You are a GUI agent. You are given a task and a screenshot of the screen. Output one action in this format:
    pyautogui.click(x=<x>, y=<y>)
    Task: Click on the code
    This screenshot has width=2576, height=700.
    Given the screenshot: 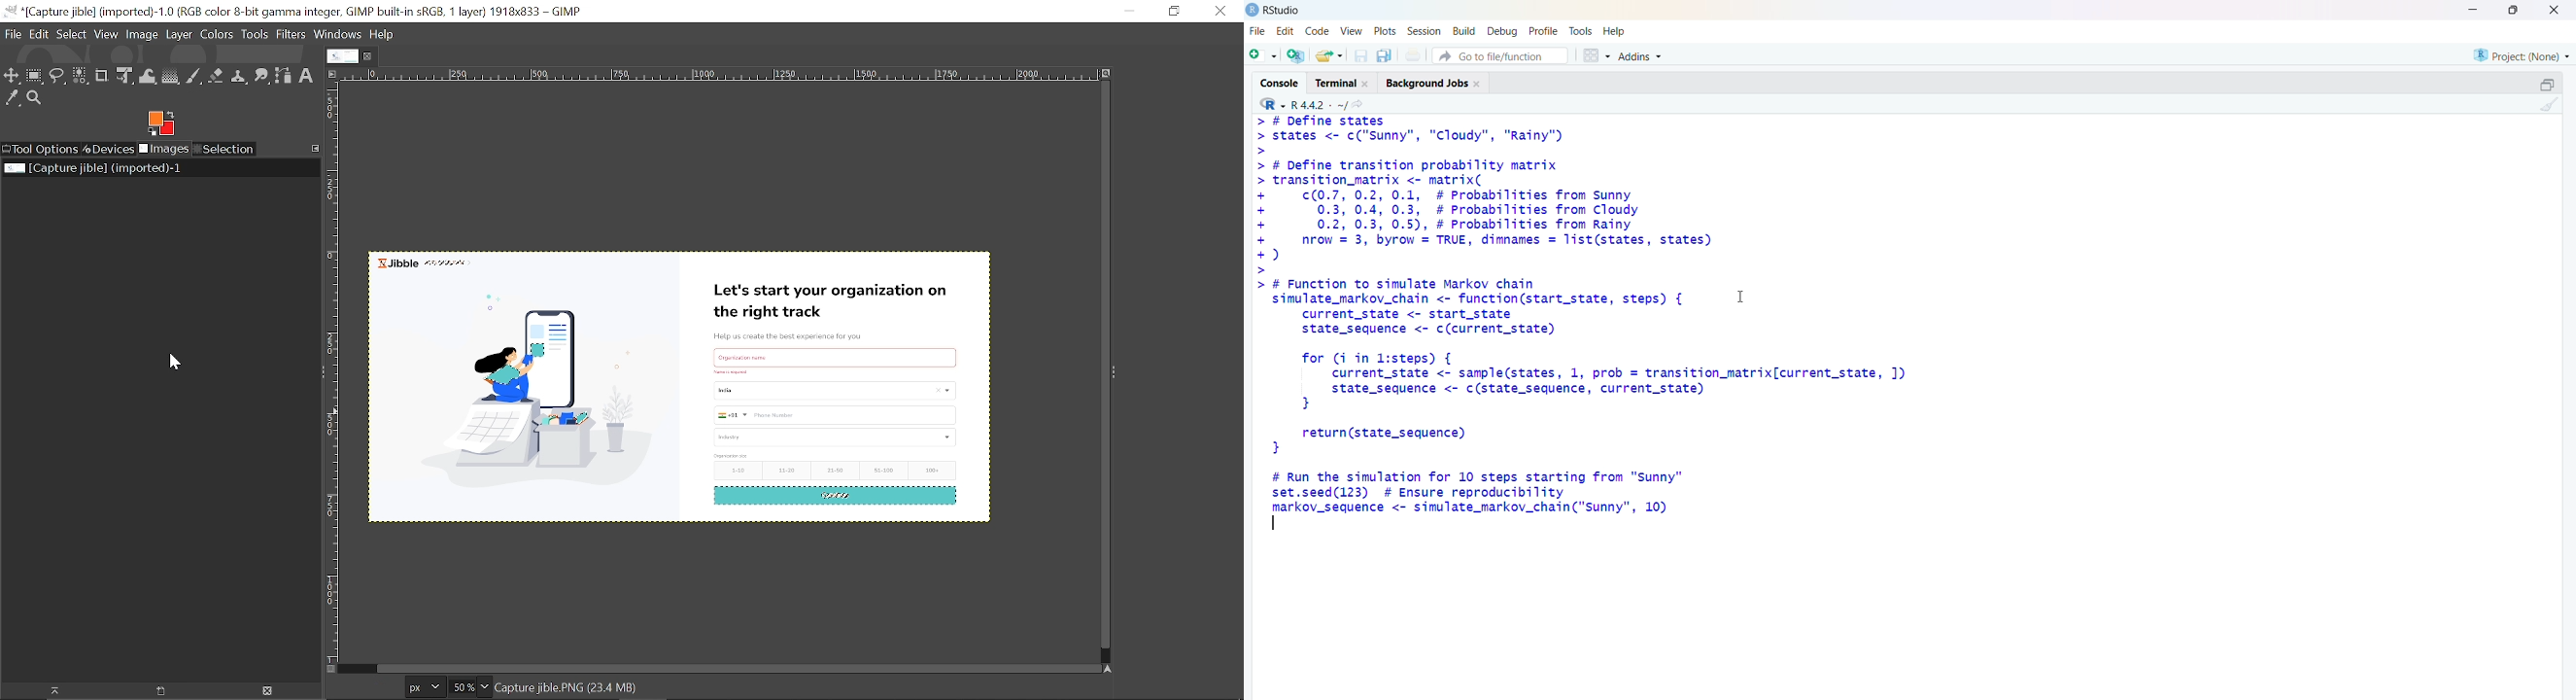 What is the action you would take?
    pyautogui.click(x=1319, y=29)
    